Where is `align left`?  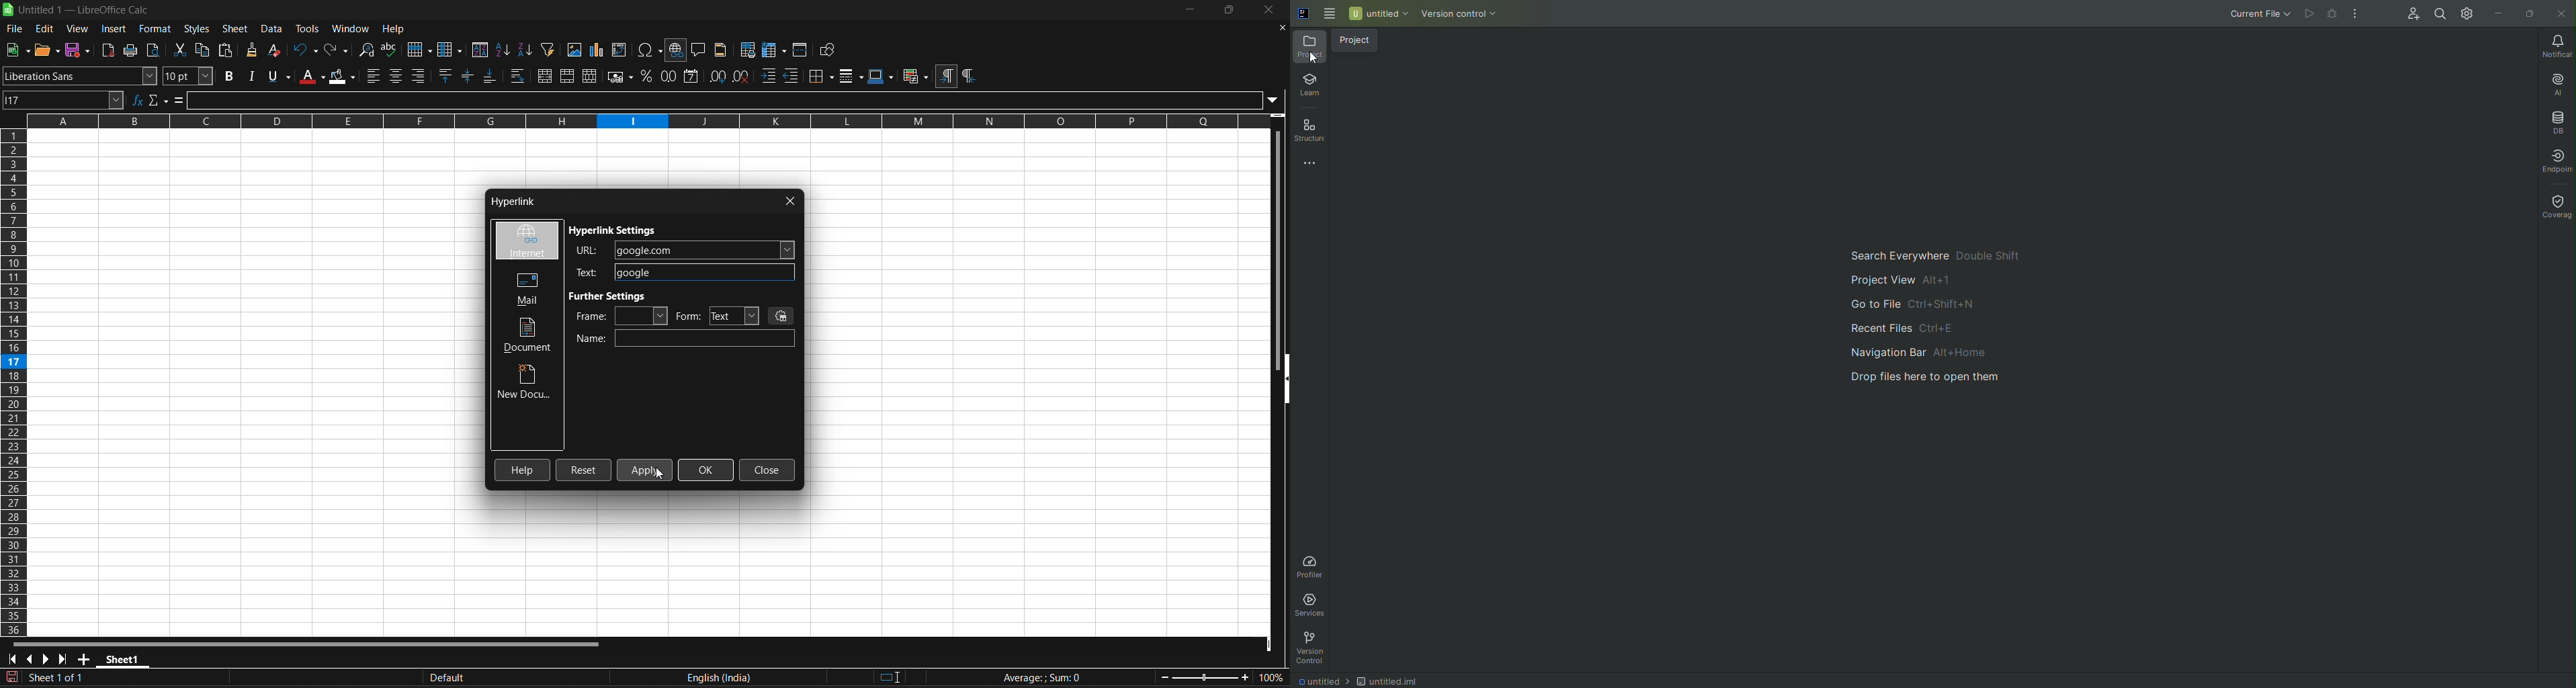
align left is located at coordinates (375, 76).